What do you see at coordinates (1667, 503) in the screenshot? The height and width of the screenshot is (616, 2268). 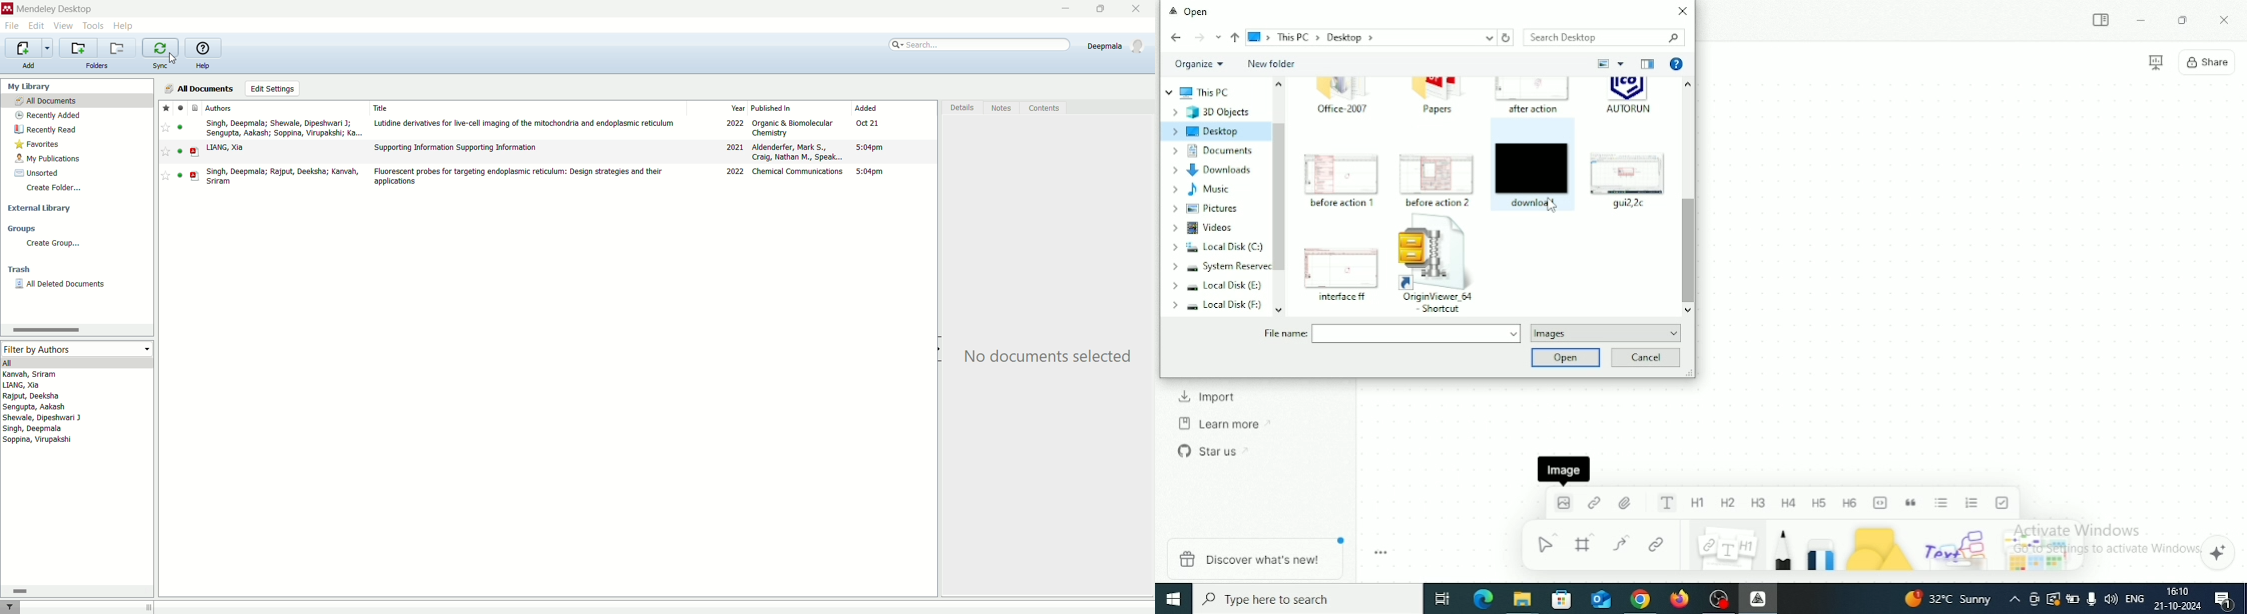 I see `Text` at bounding box center [1667, 503].